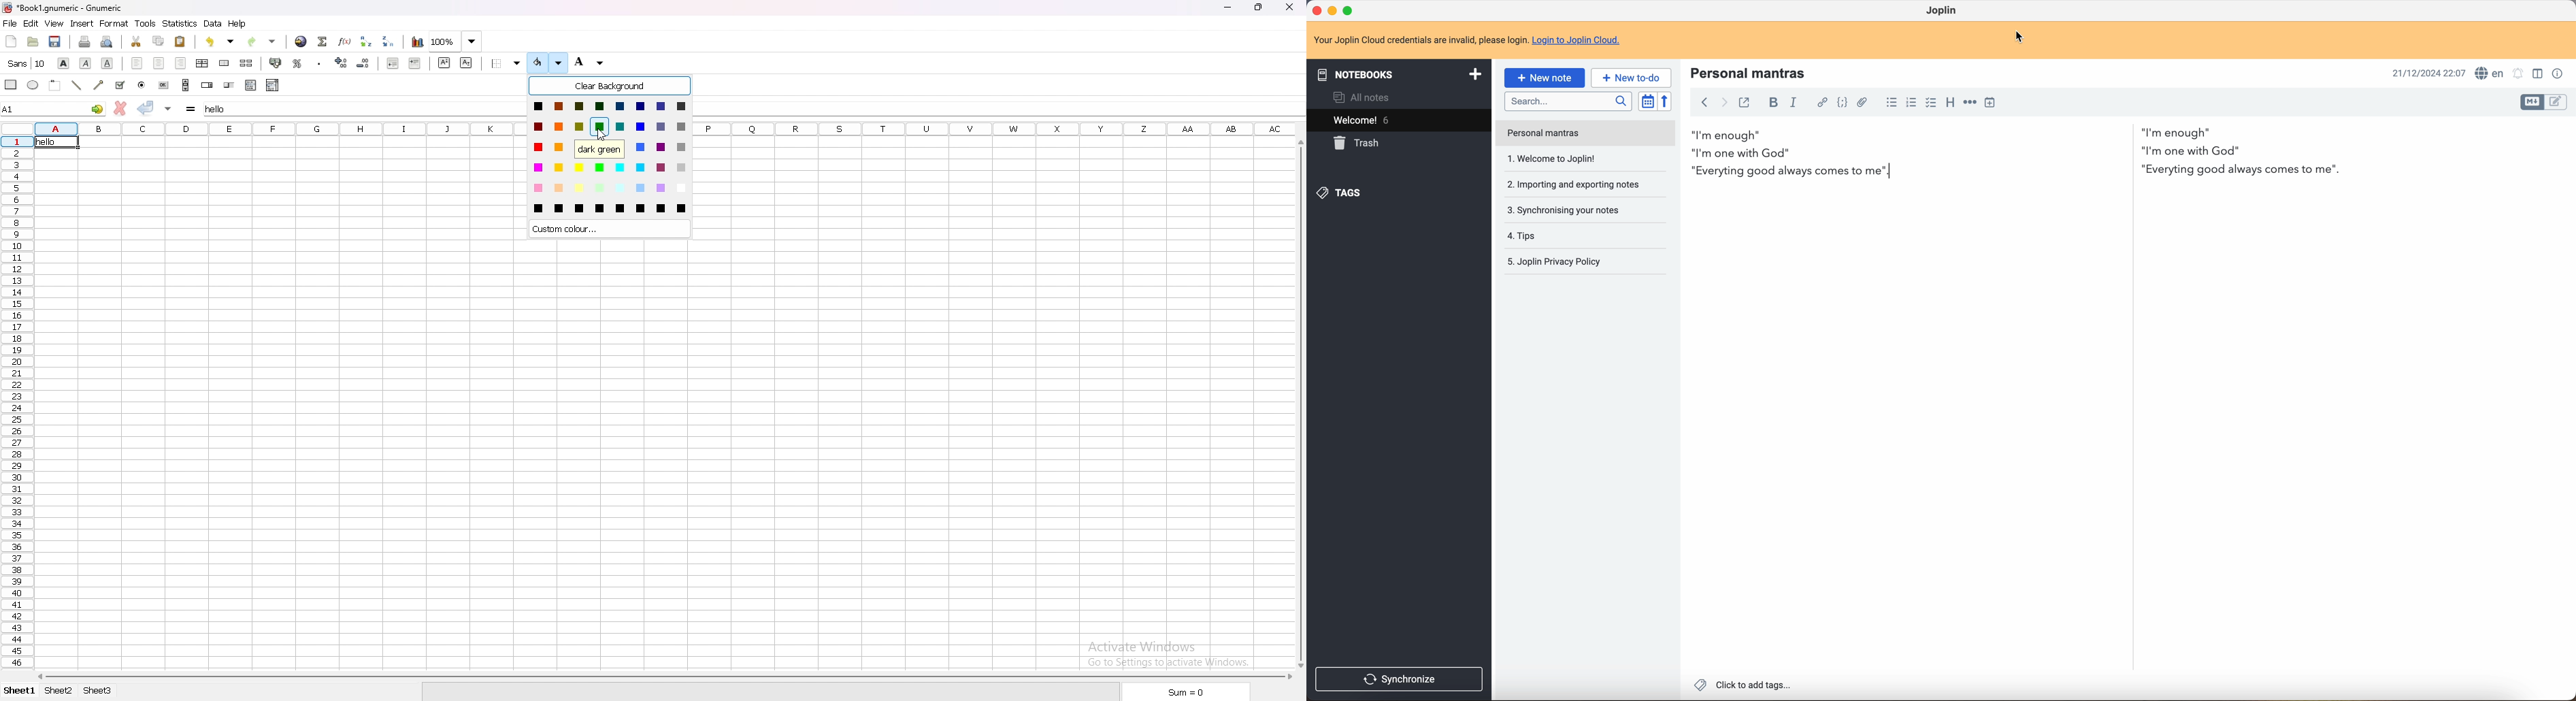 This screenshot has height=728, width=2576. What do you see at coordinates (1866, 103) in the screenshot?
I see `attach file` at bounding box center [1866, 103].